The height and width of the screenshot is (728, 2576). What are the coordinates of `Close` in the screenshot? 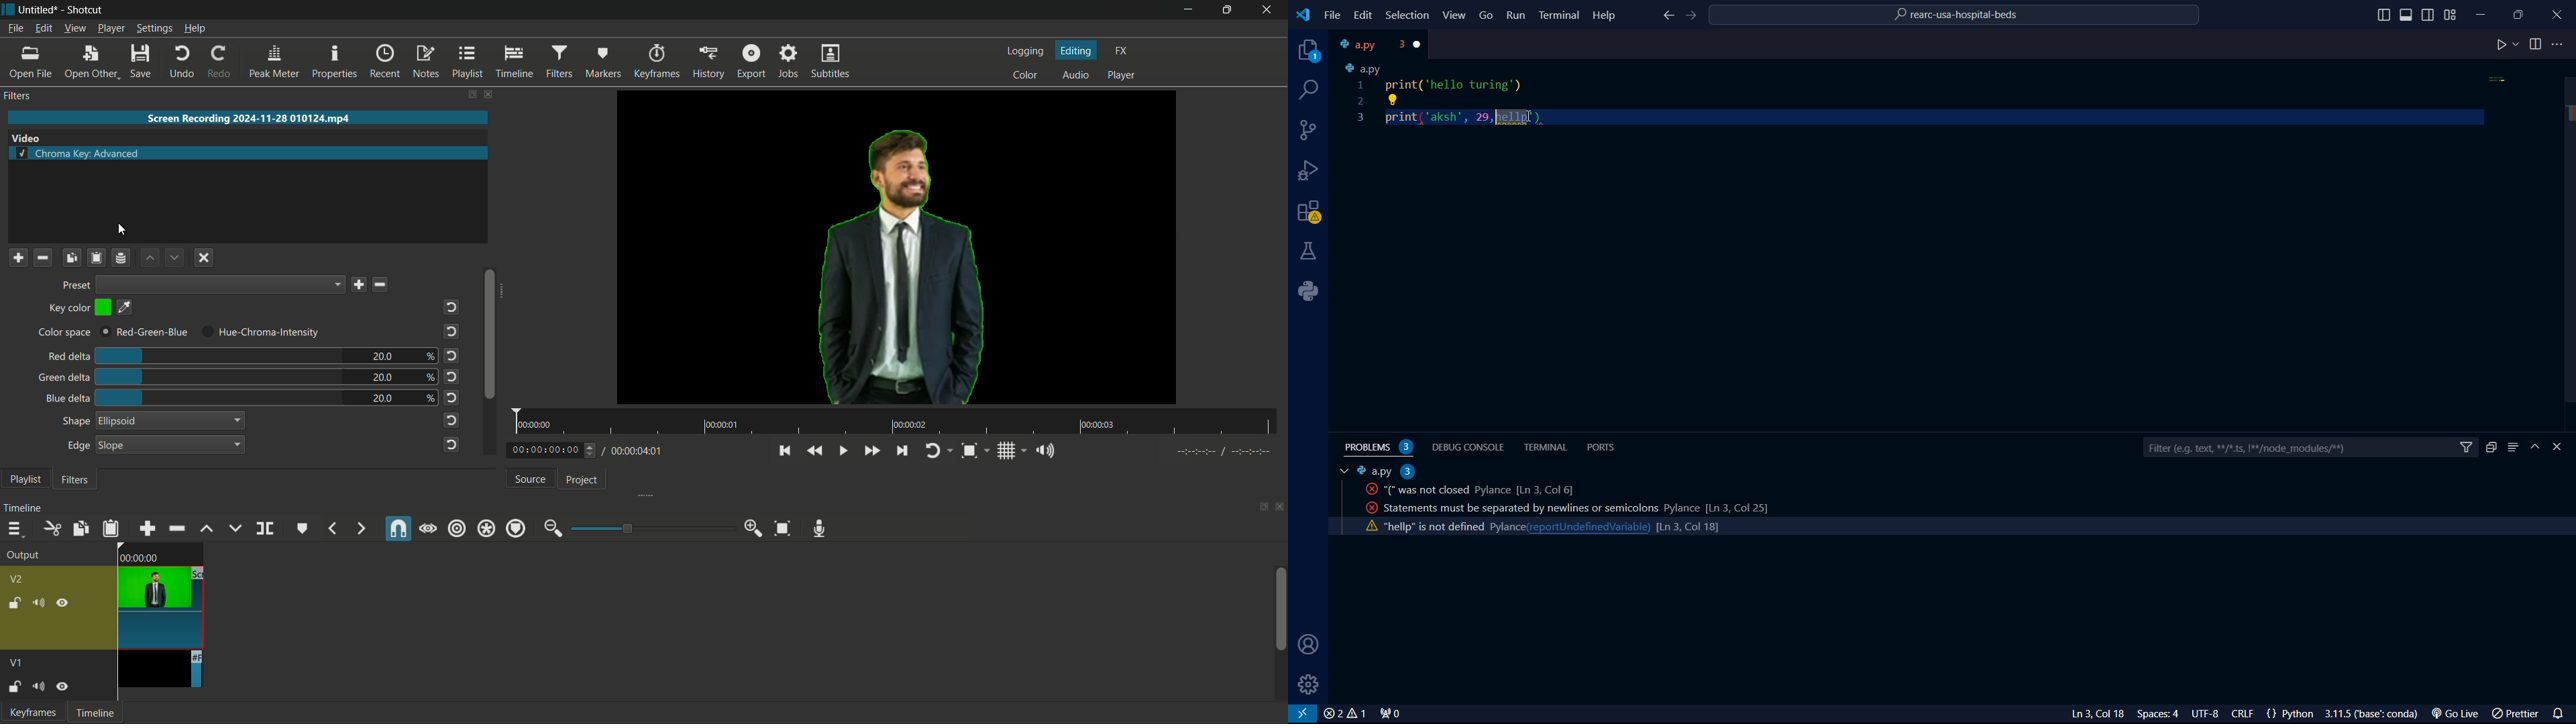 It's located at (1267, 7).